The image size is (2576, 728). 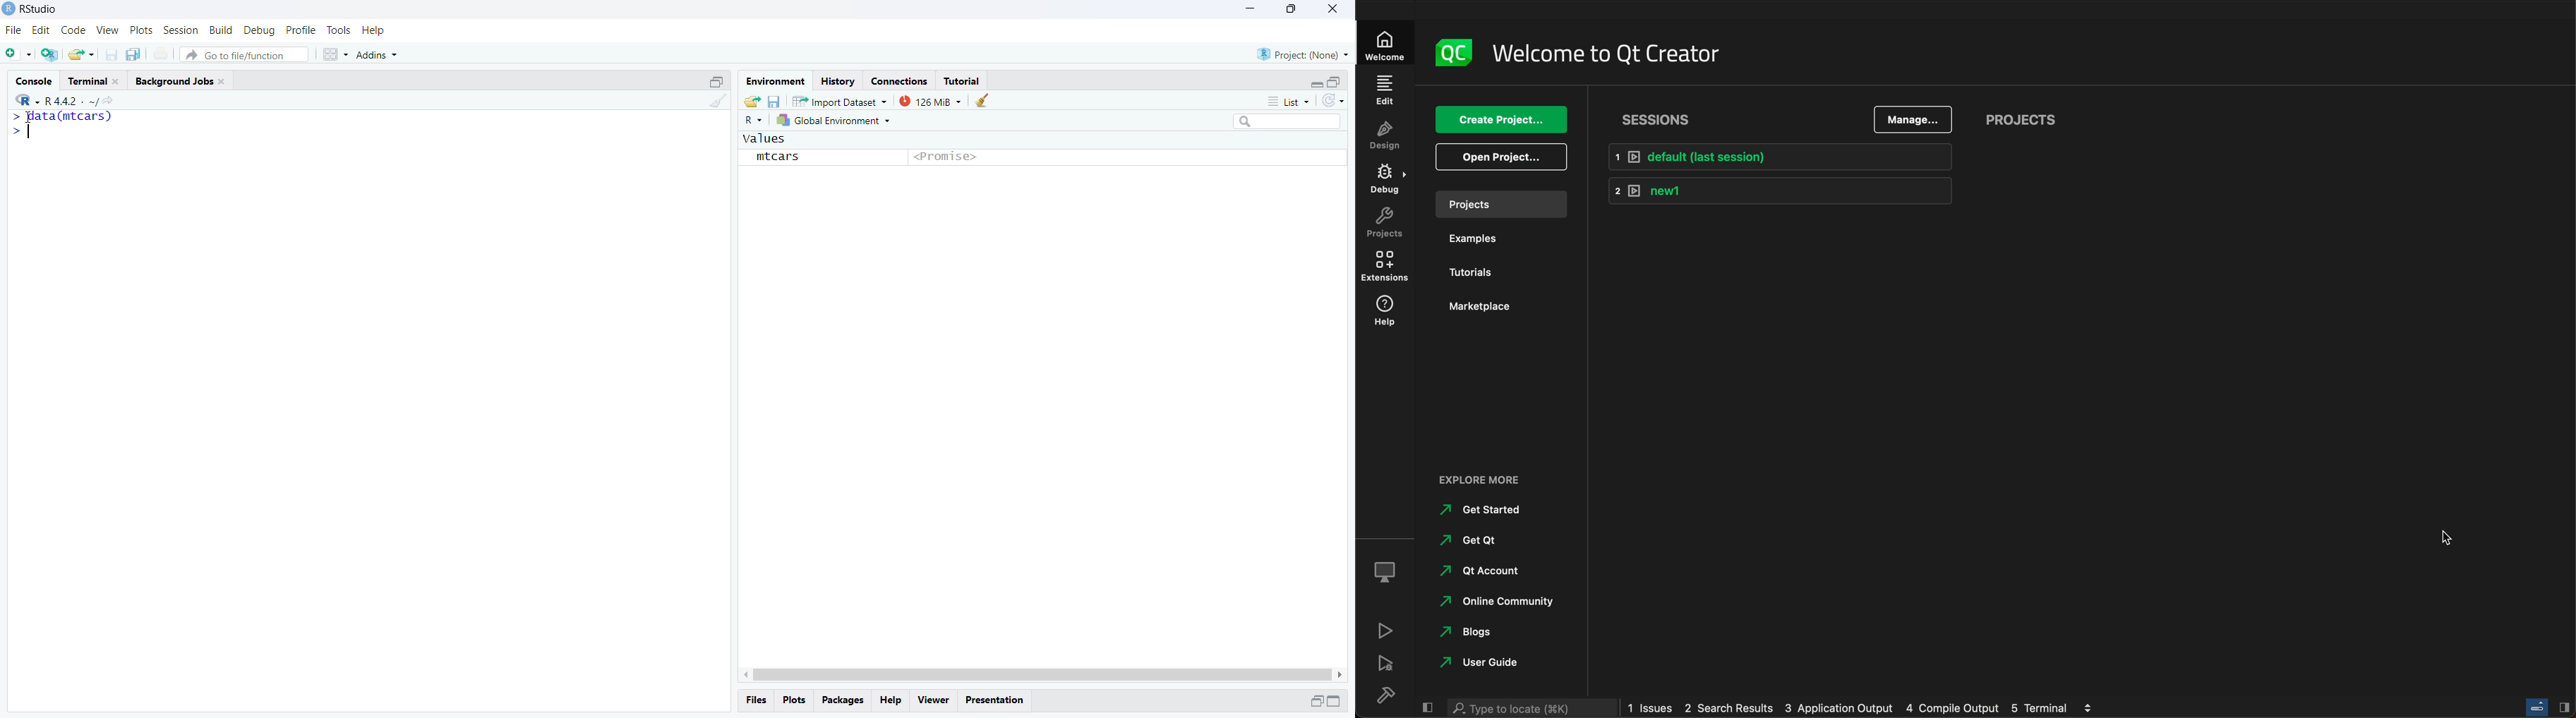 What do you see at coordinates (1668, 117) in the screenshot?
I see `Sessions` at bounding box center [1668, 117].